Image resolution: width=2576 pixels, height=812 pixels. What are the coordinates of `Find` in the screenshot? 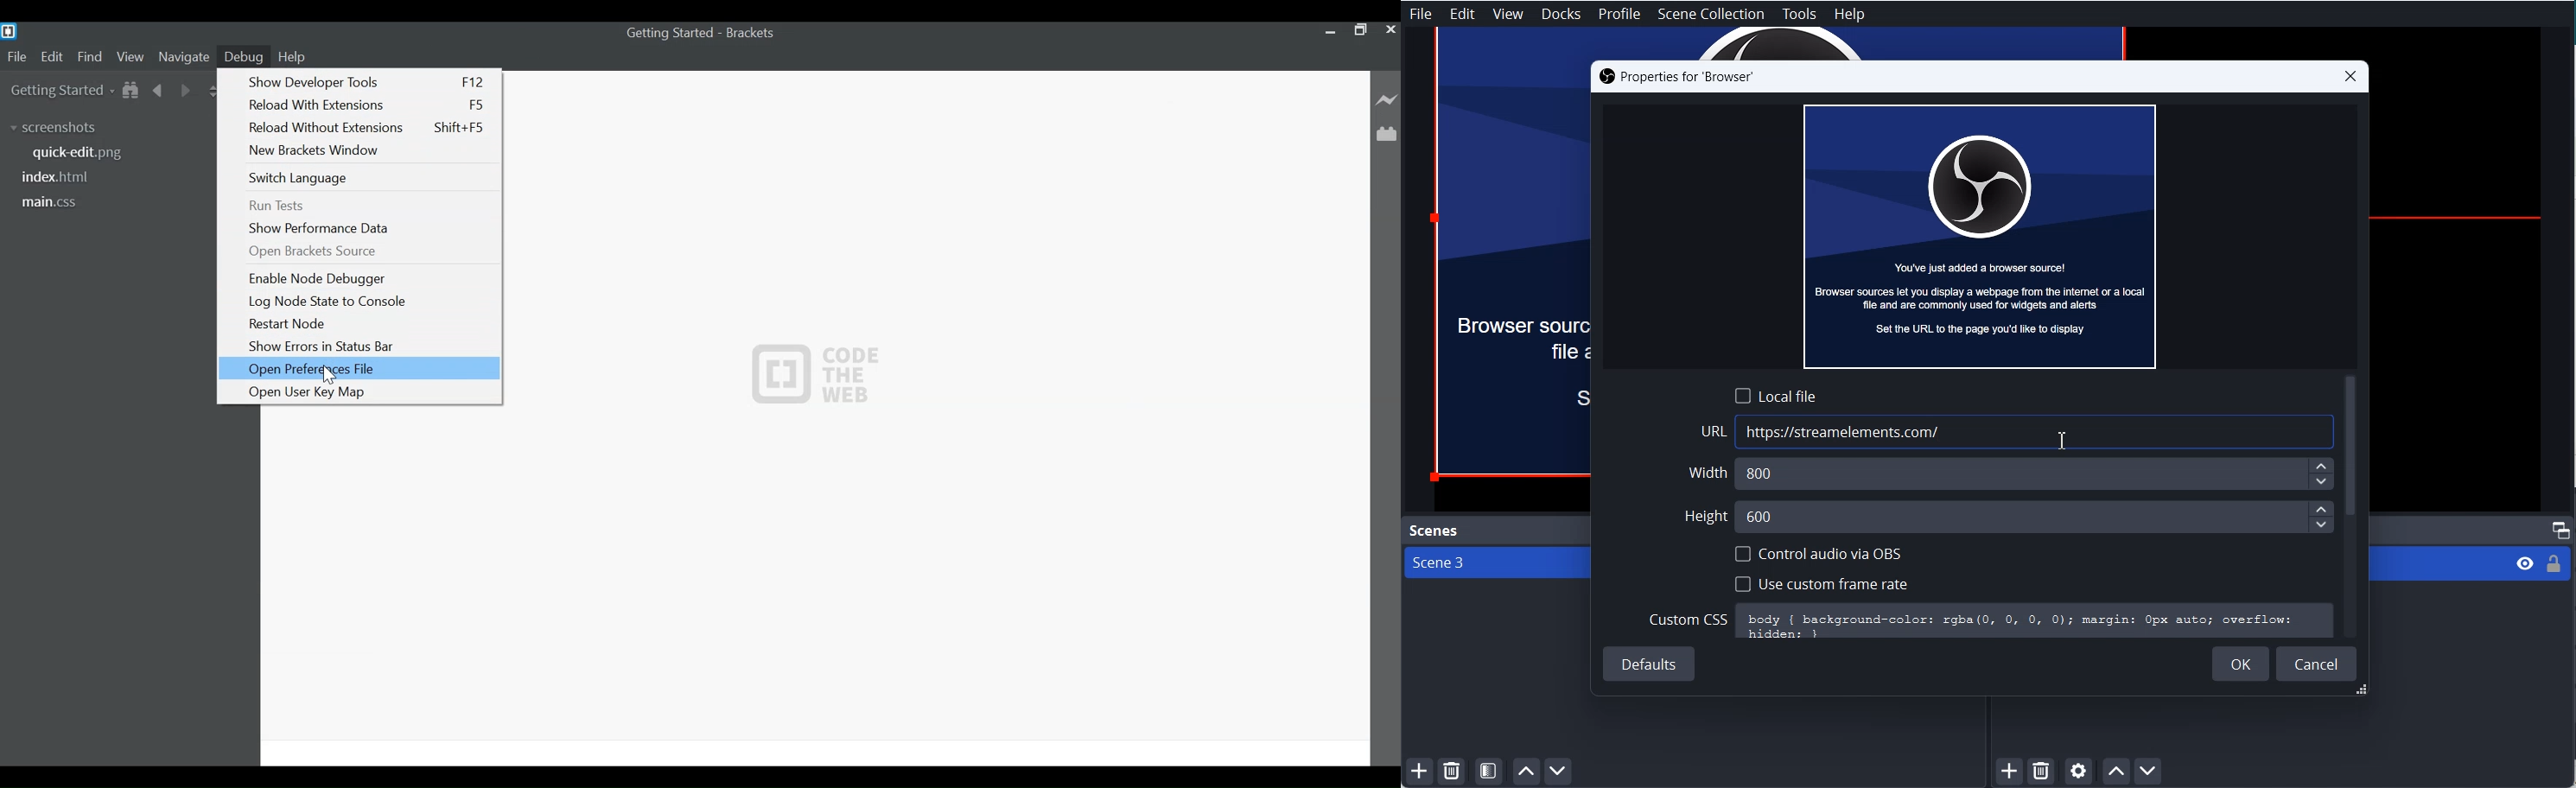 It's located at (89, 55).